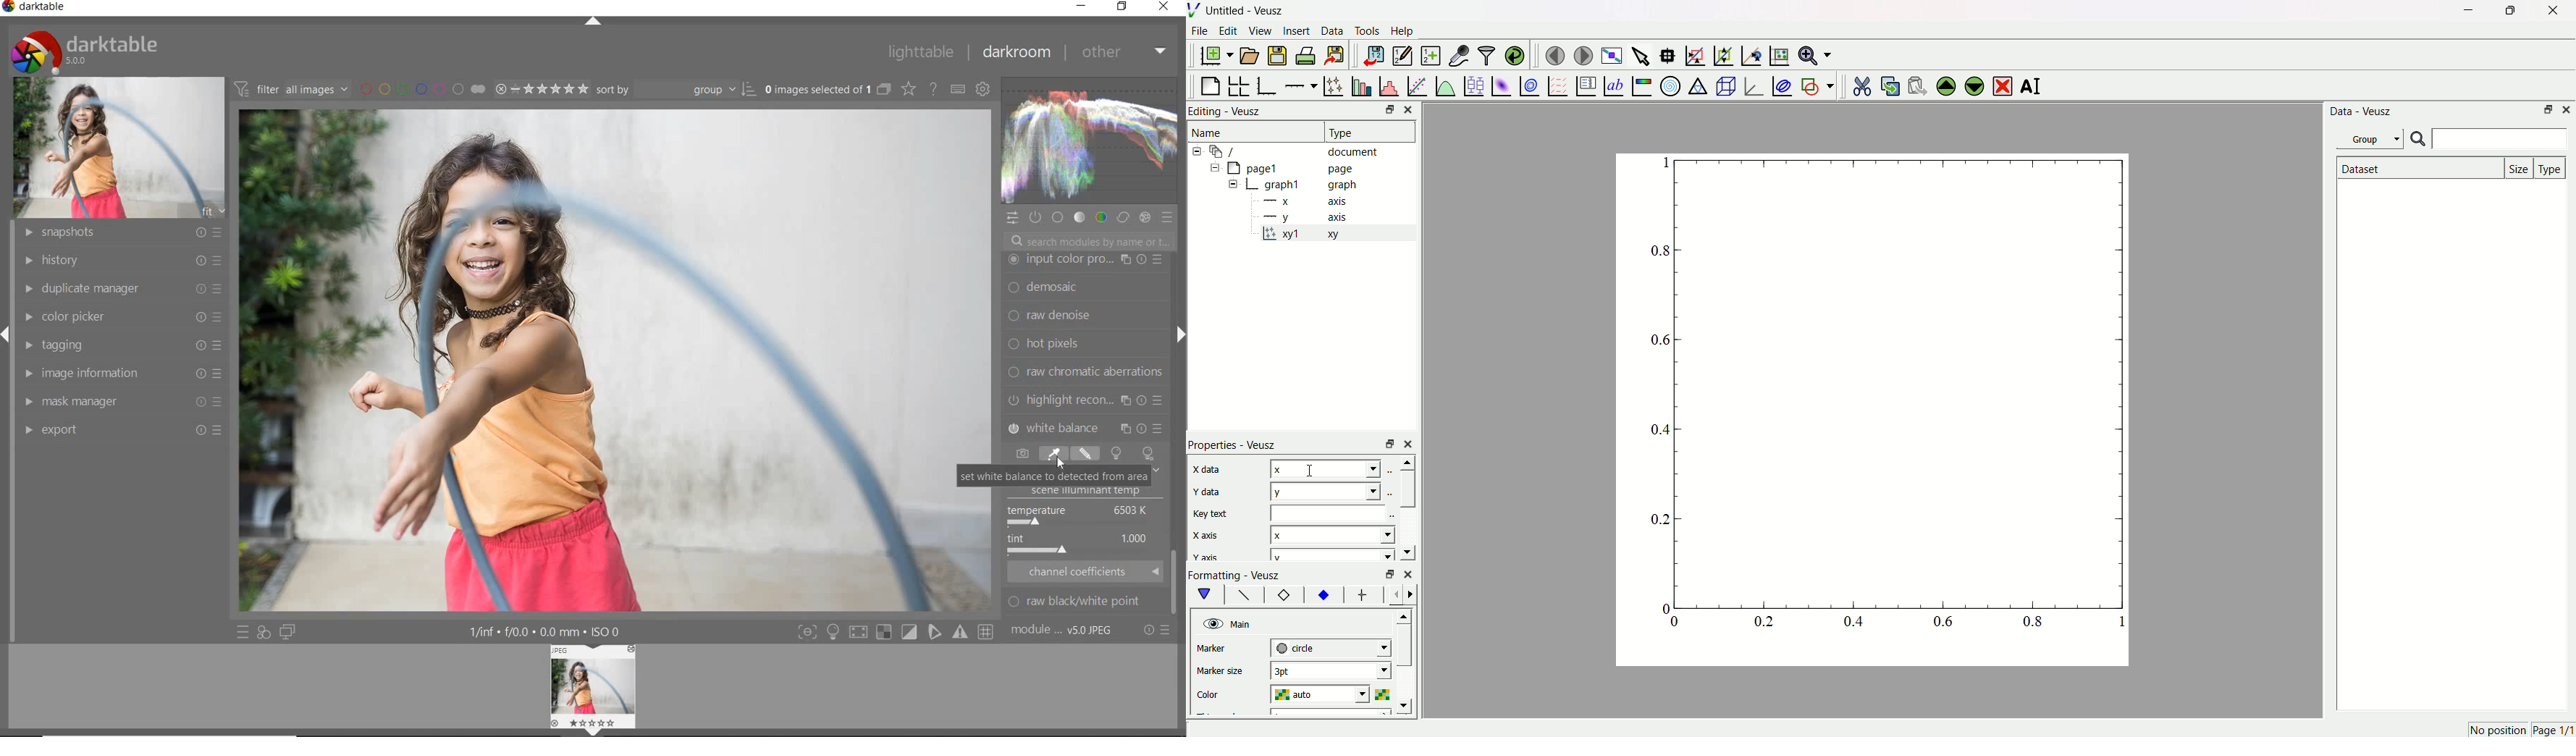 This screenshot has height=756, width=2576. Describe the element at coordinates (1297, 32) in the screenshot. I see `Insert` at that location.